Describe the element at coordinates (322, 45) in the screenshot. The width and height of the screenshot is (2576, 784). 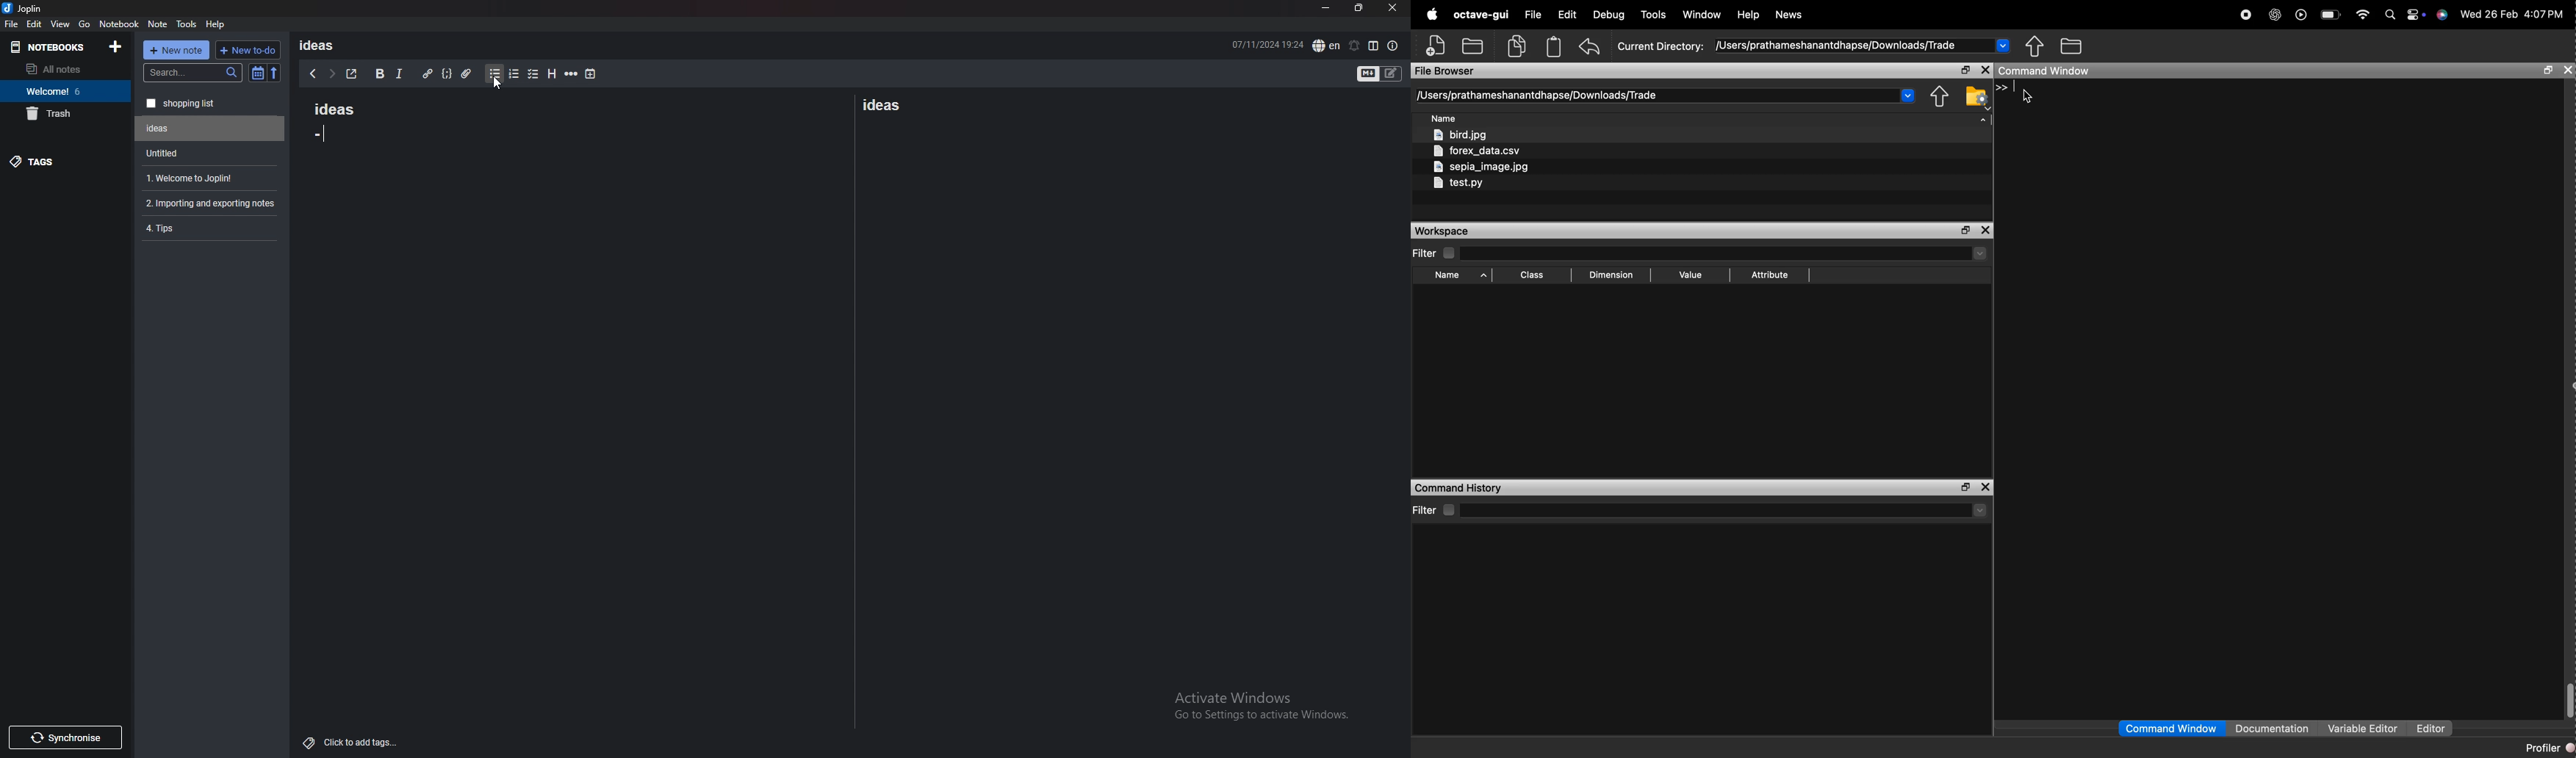
I see `ideas` at that location.